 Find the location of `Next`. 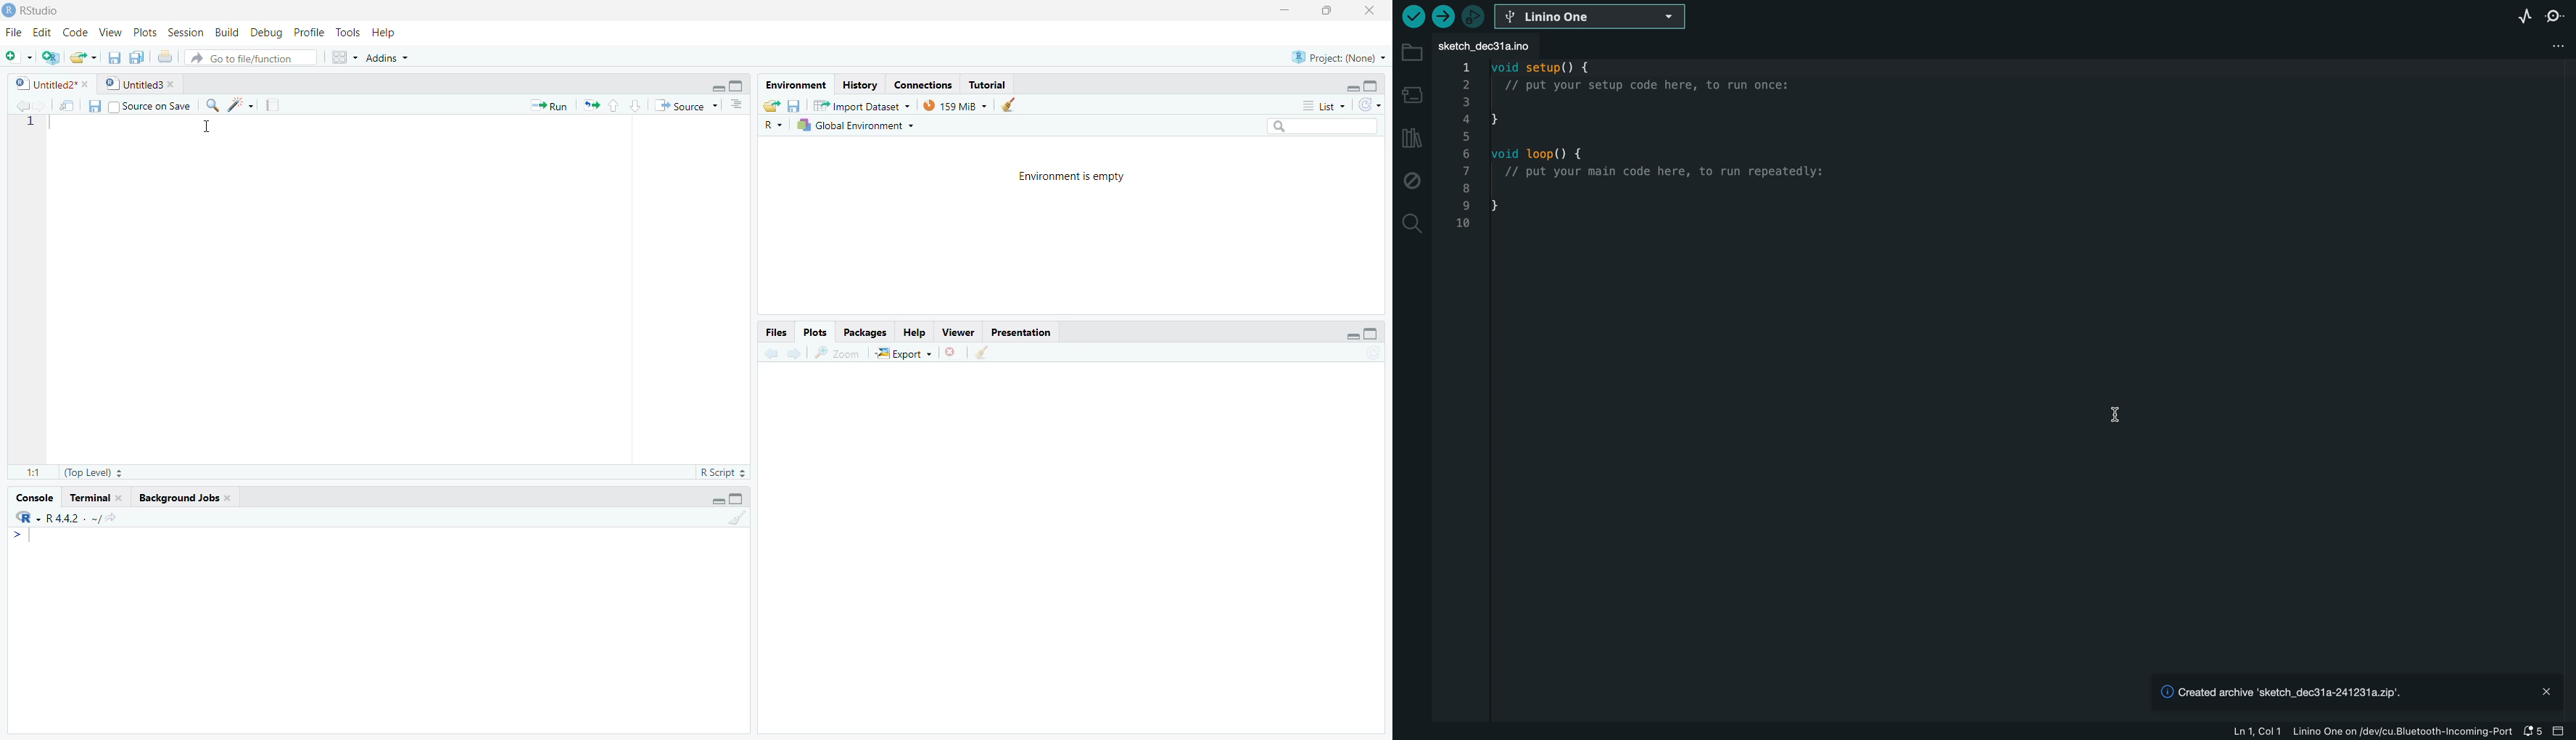

Next is located at coordinates (41, 106).